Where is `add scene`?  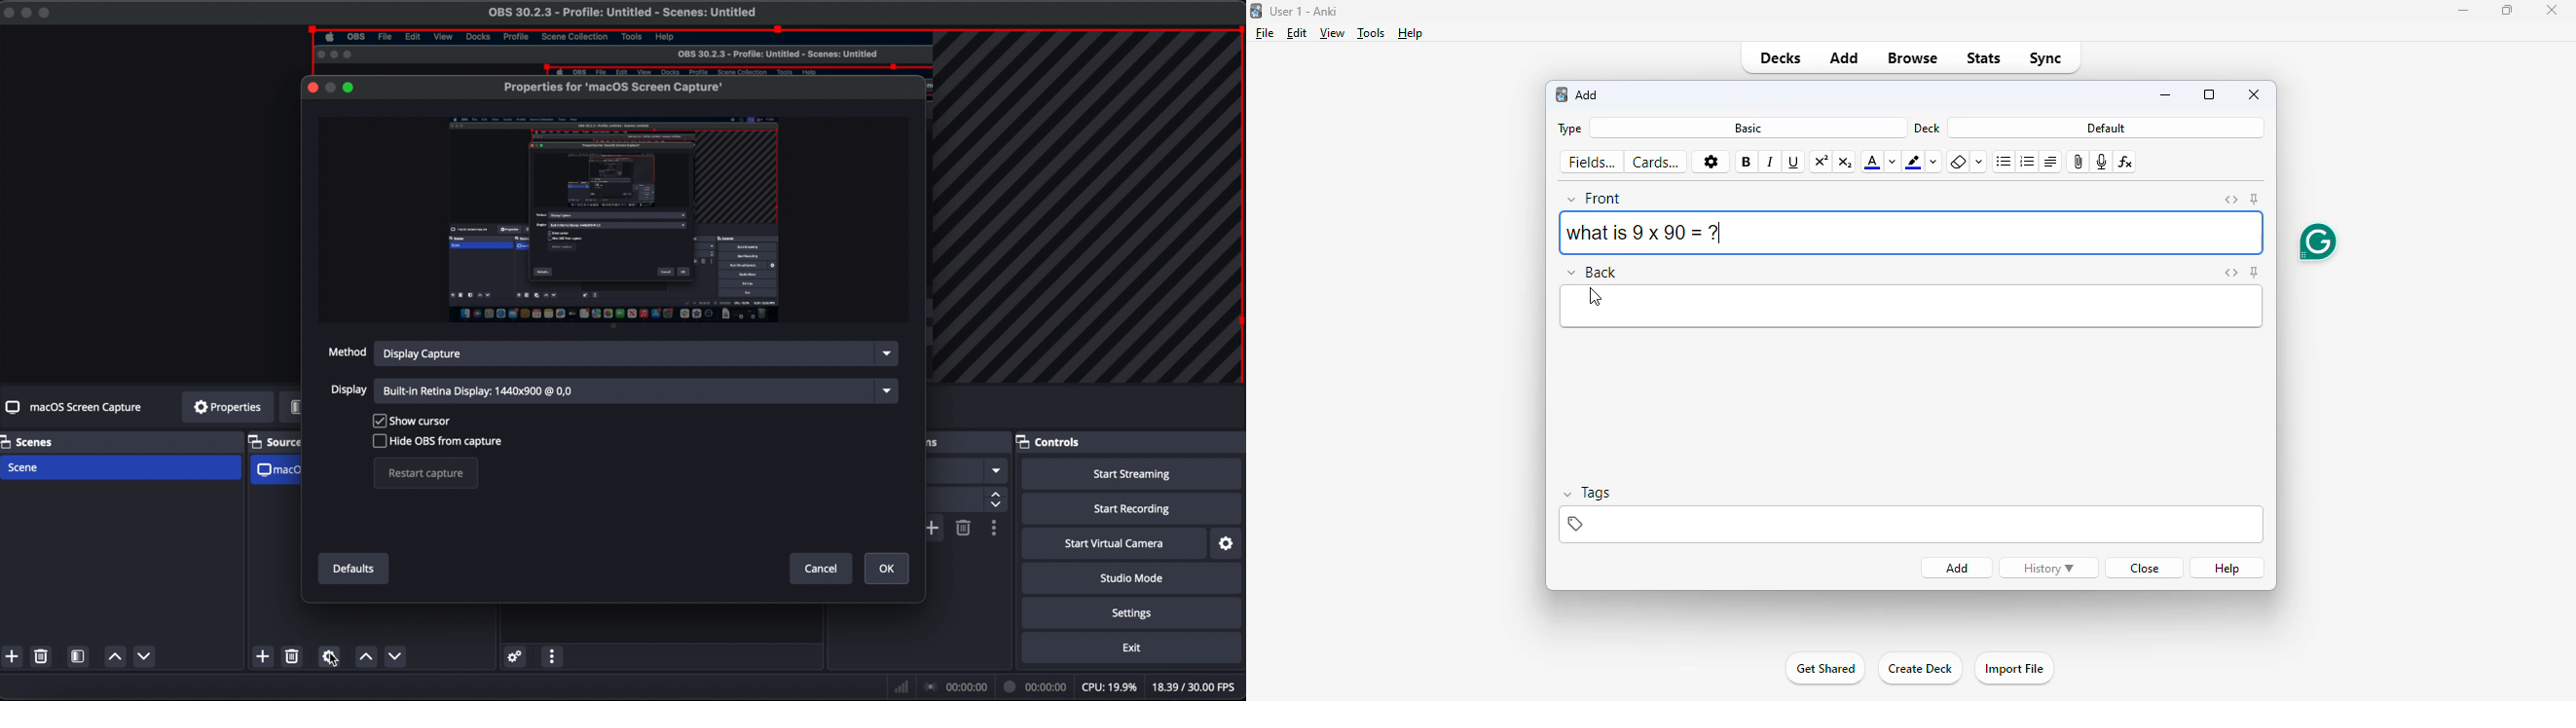
add scene is located at coordinates (12, 657).